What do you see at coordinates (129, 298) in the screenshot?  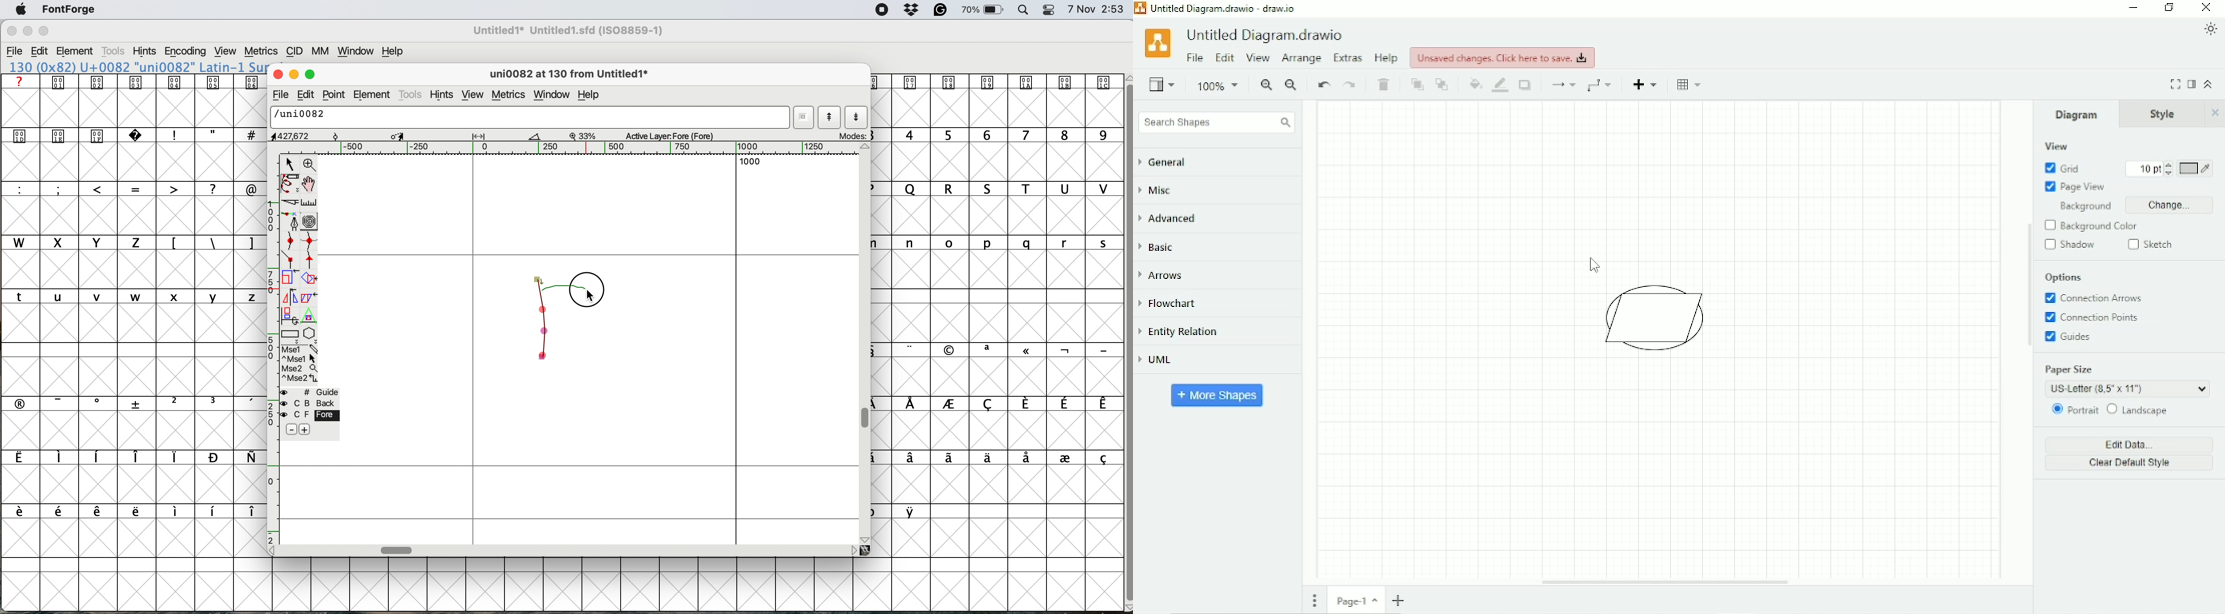 I see `lowercase letters` at bounding box center [129, 298].